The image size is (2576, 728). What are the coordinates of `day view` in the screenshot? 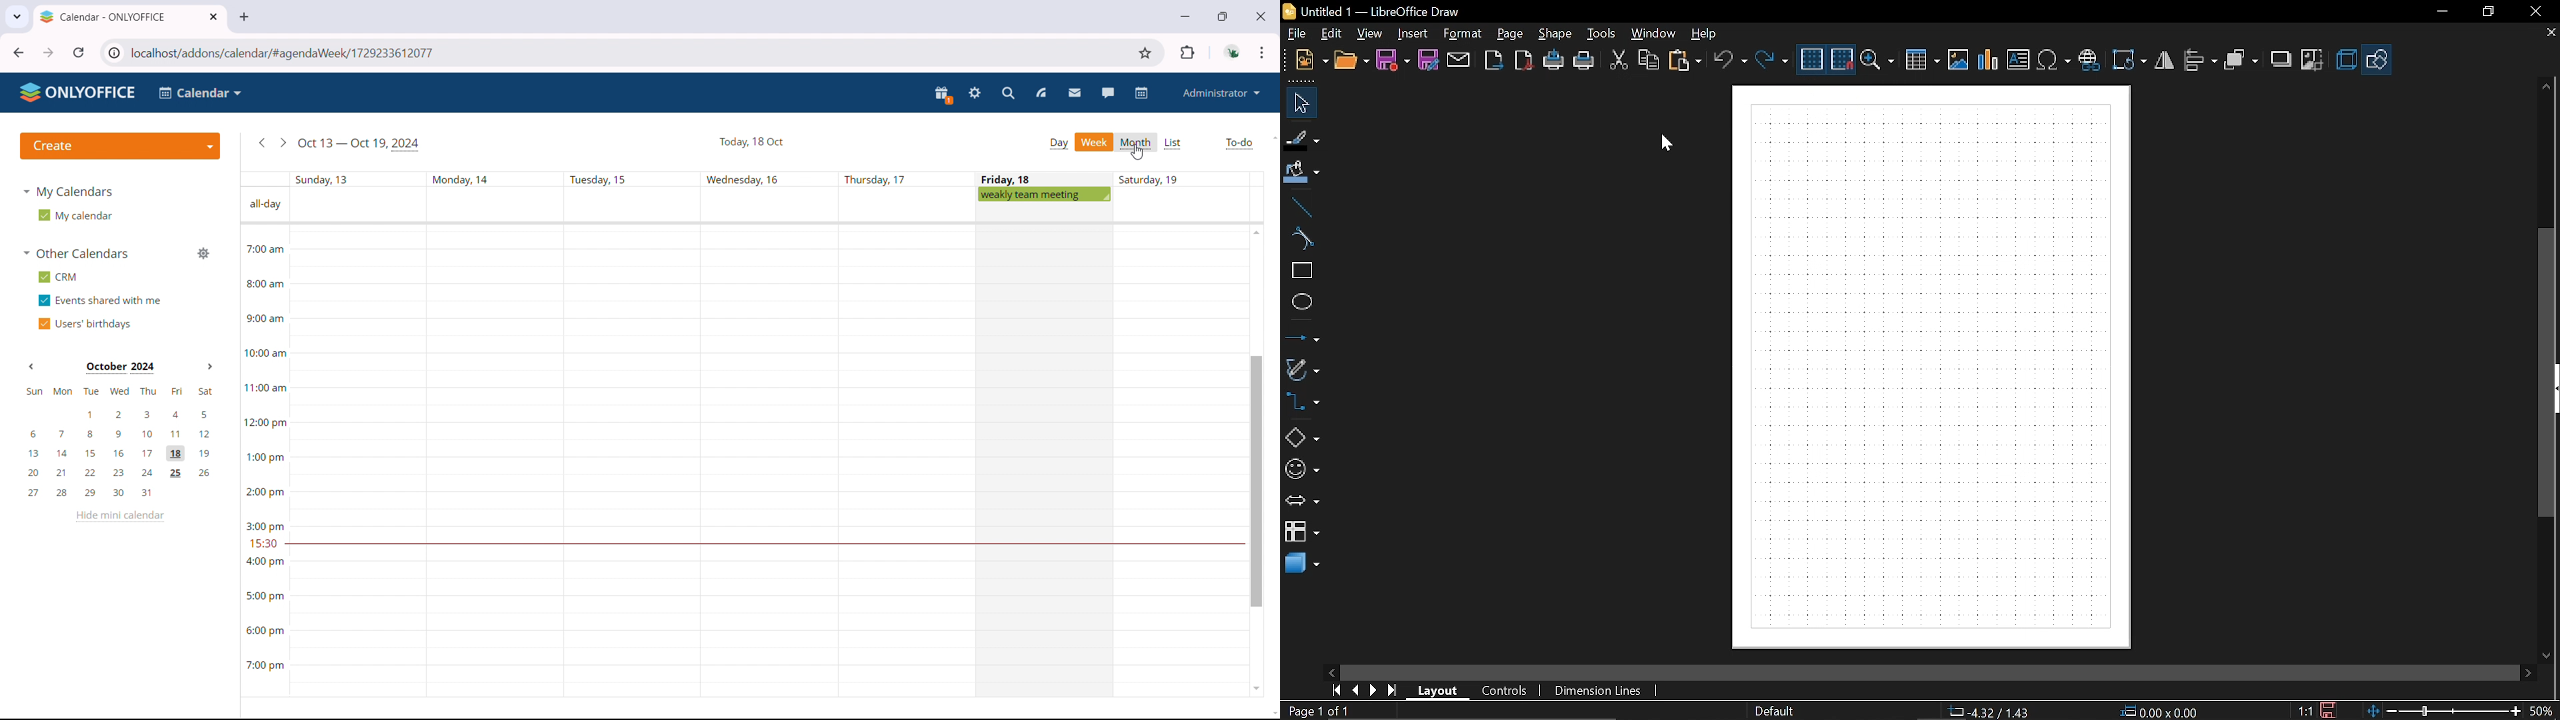 It's located at (1059, 143).